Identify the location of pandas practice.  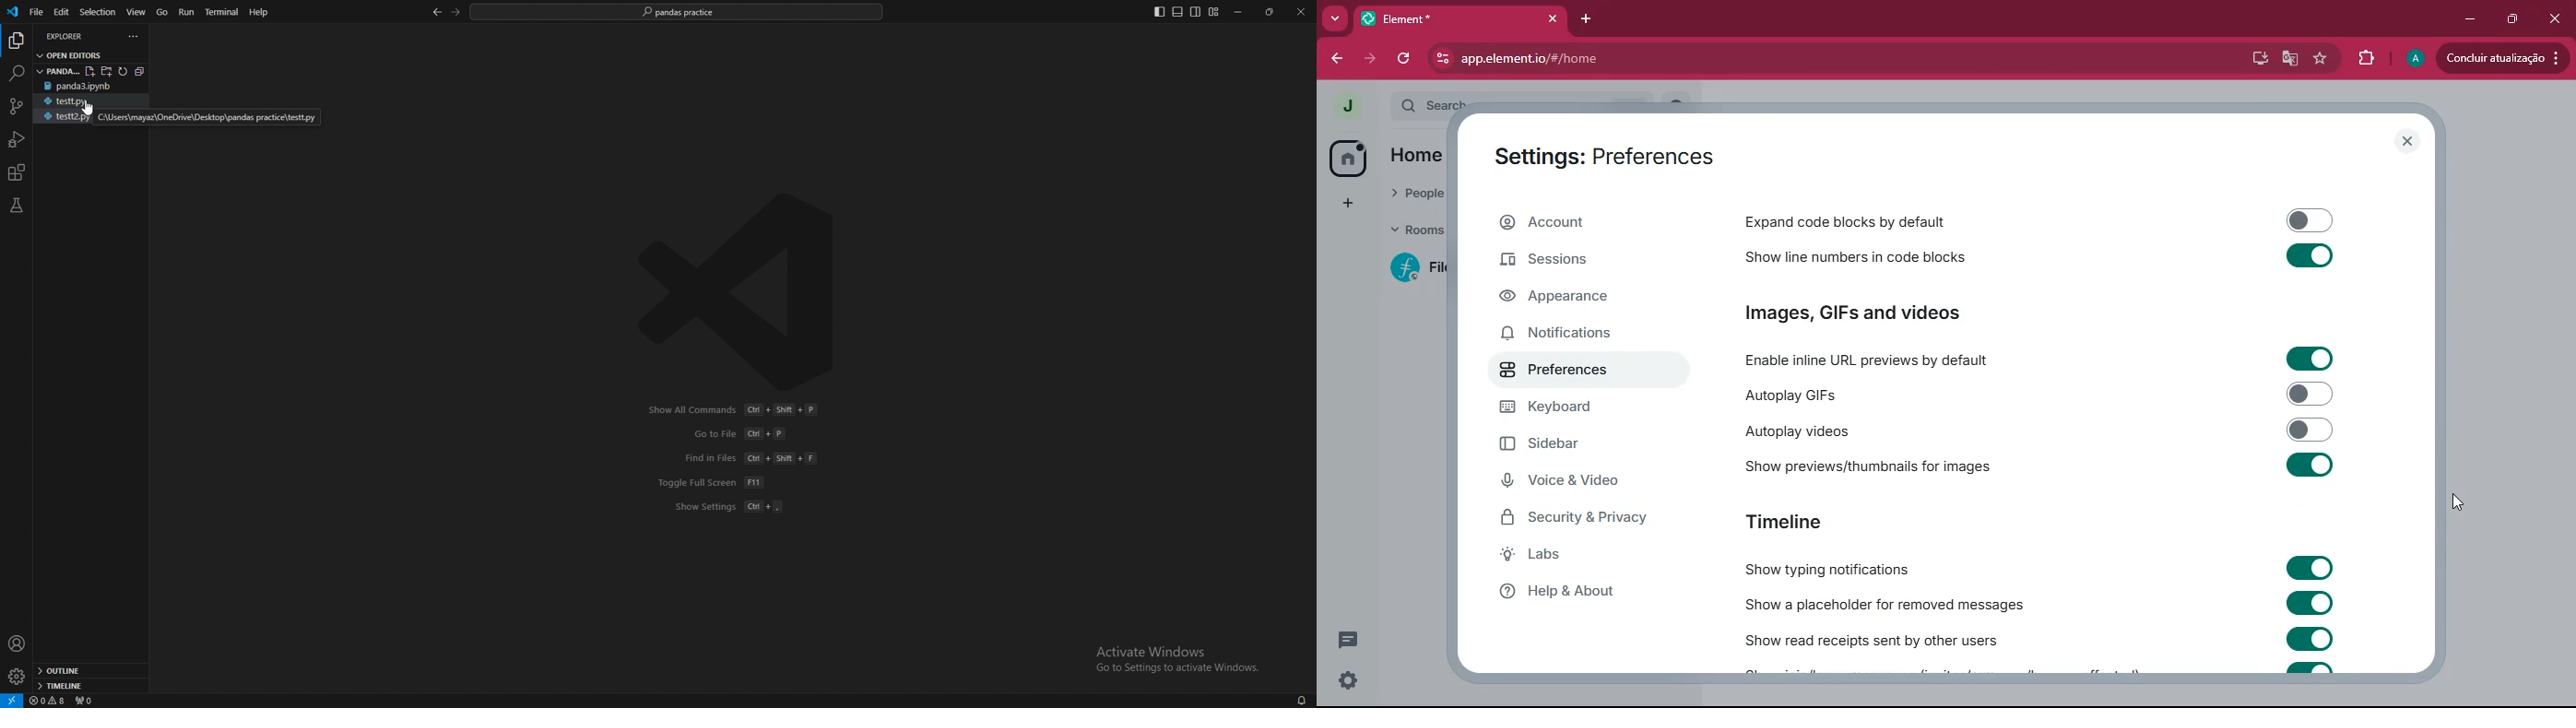
(86, 71).